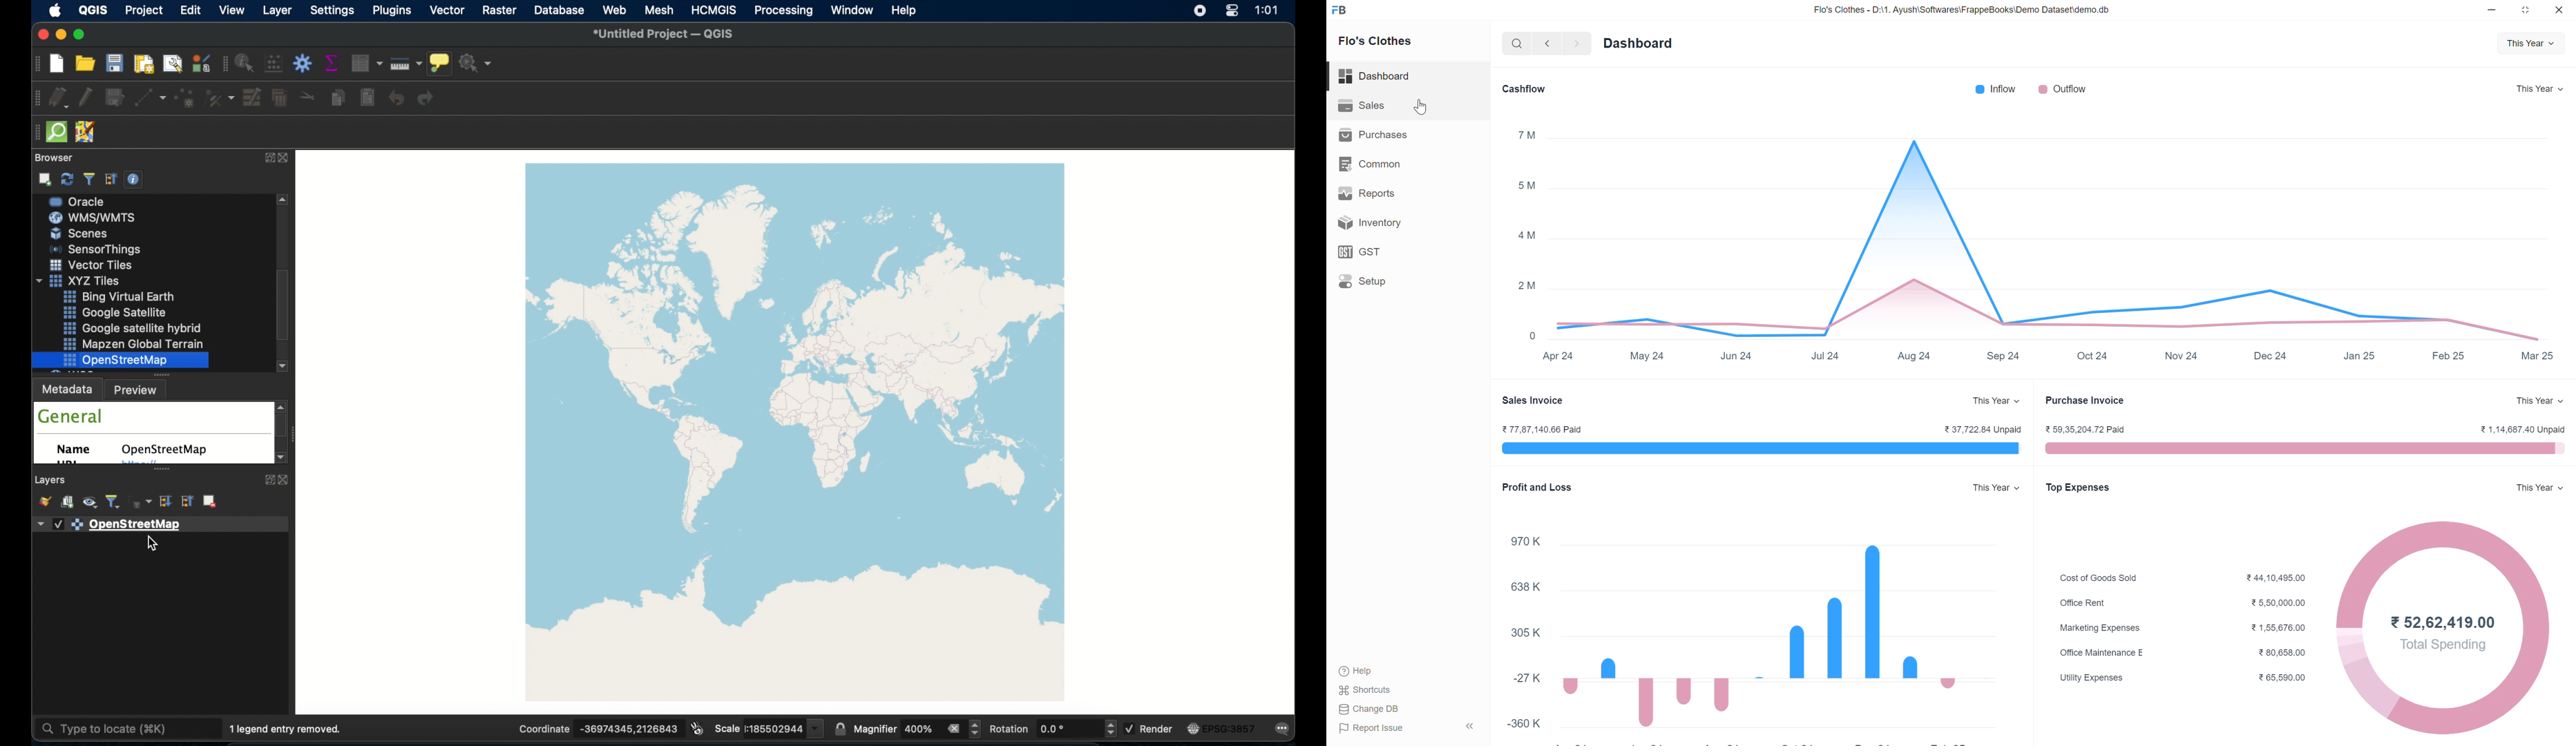 The height and width of the screenshot is (756, 2576). I want to click on select graph timeframe , so click(2538, 89).